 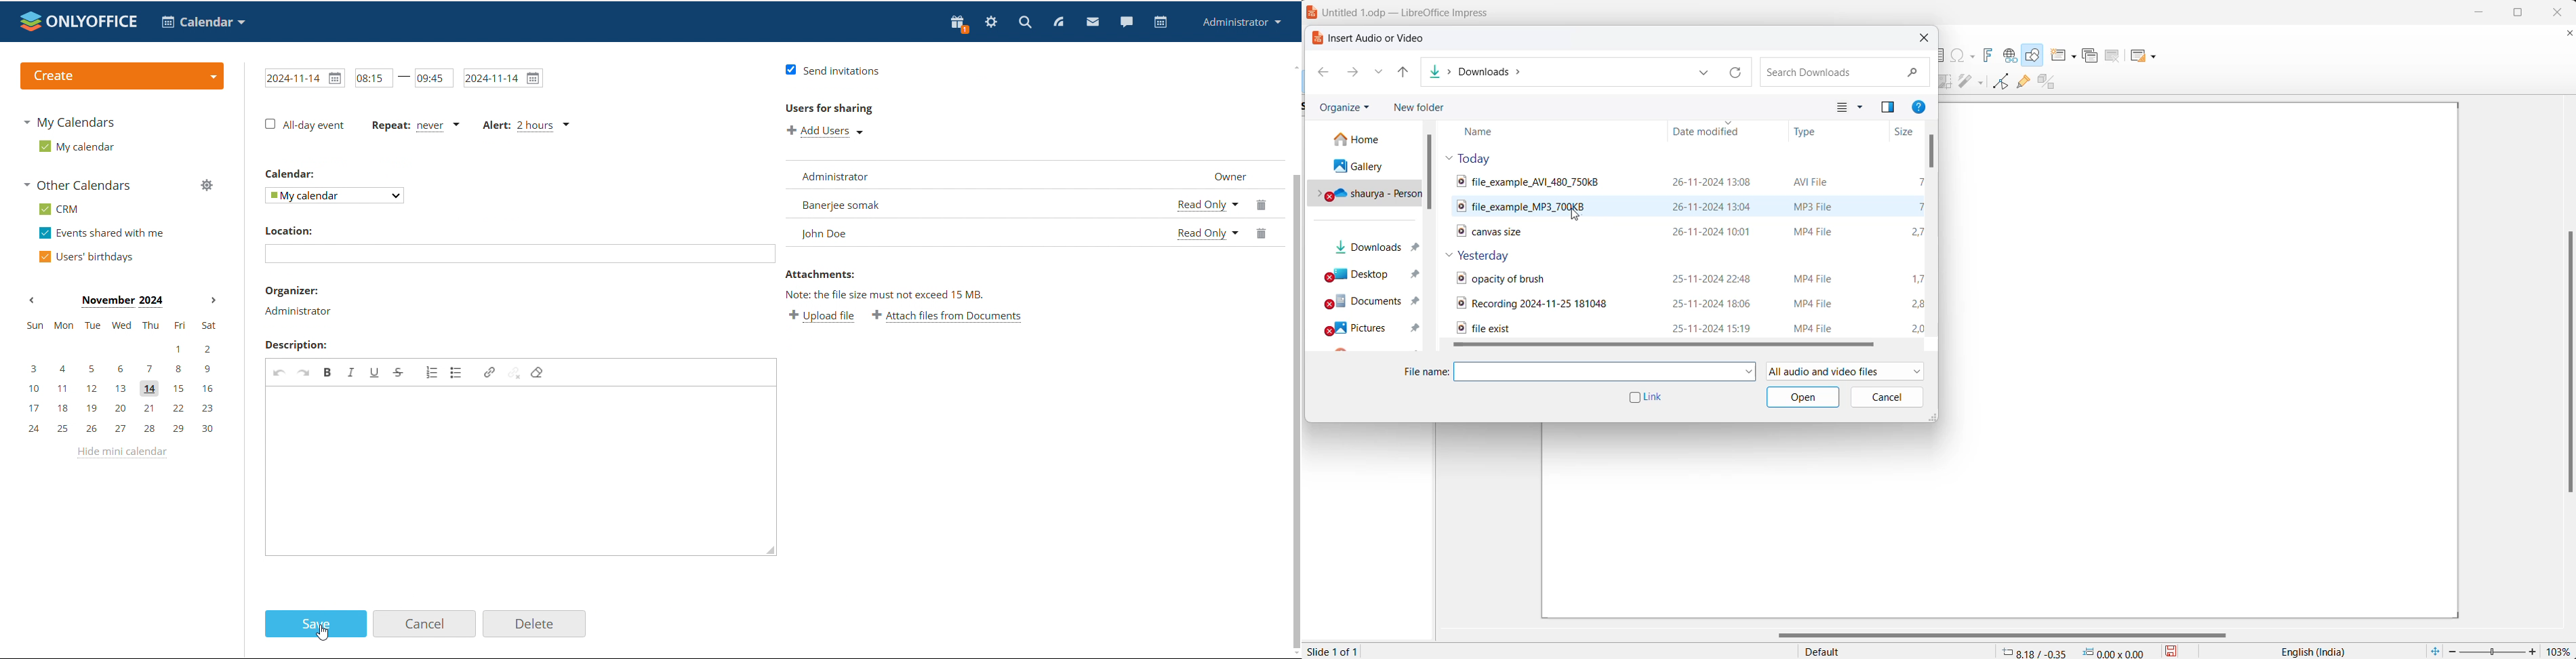 I want to click on minimize, so click(x=2478, y=10).